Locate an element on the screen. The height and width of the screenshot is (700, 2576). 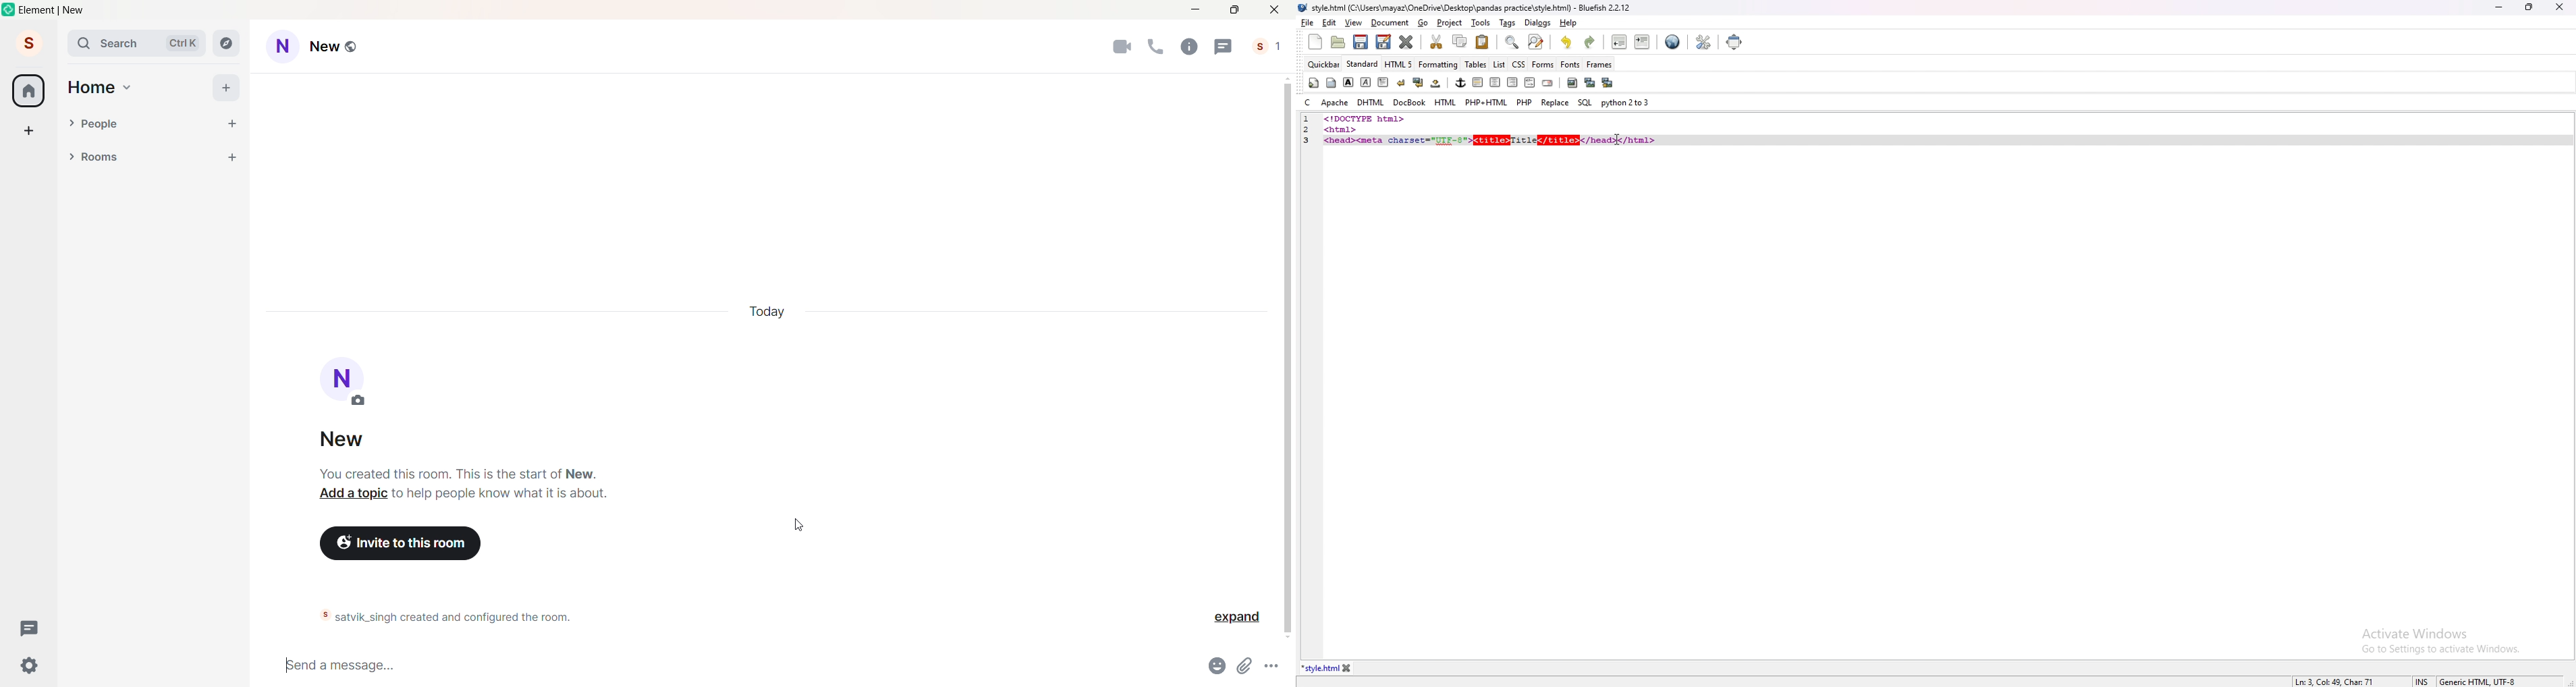
Quick Settings is located at coordinates (30, 665).